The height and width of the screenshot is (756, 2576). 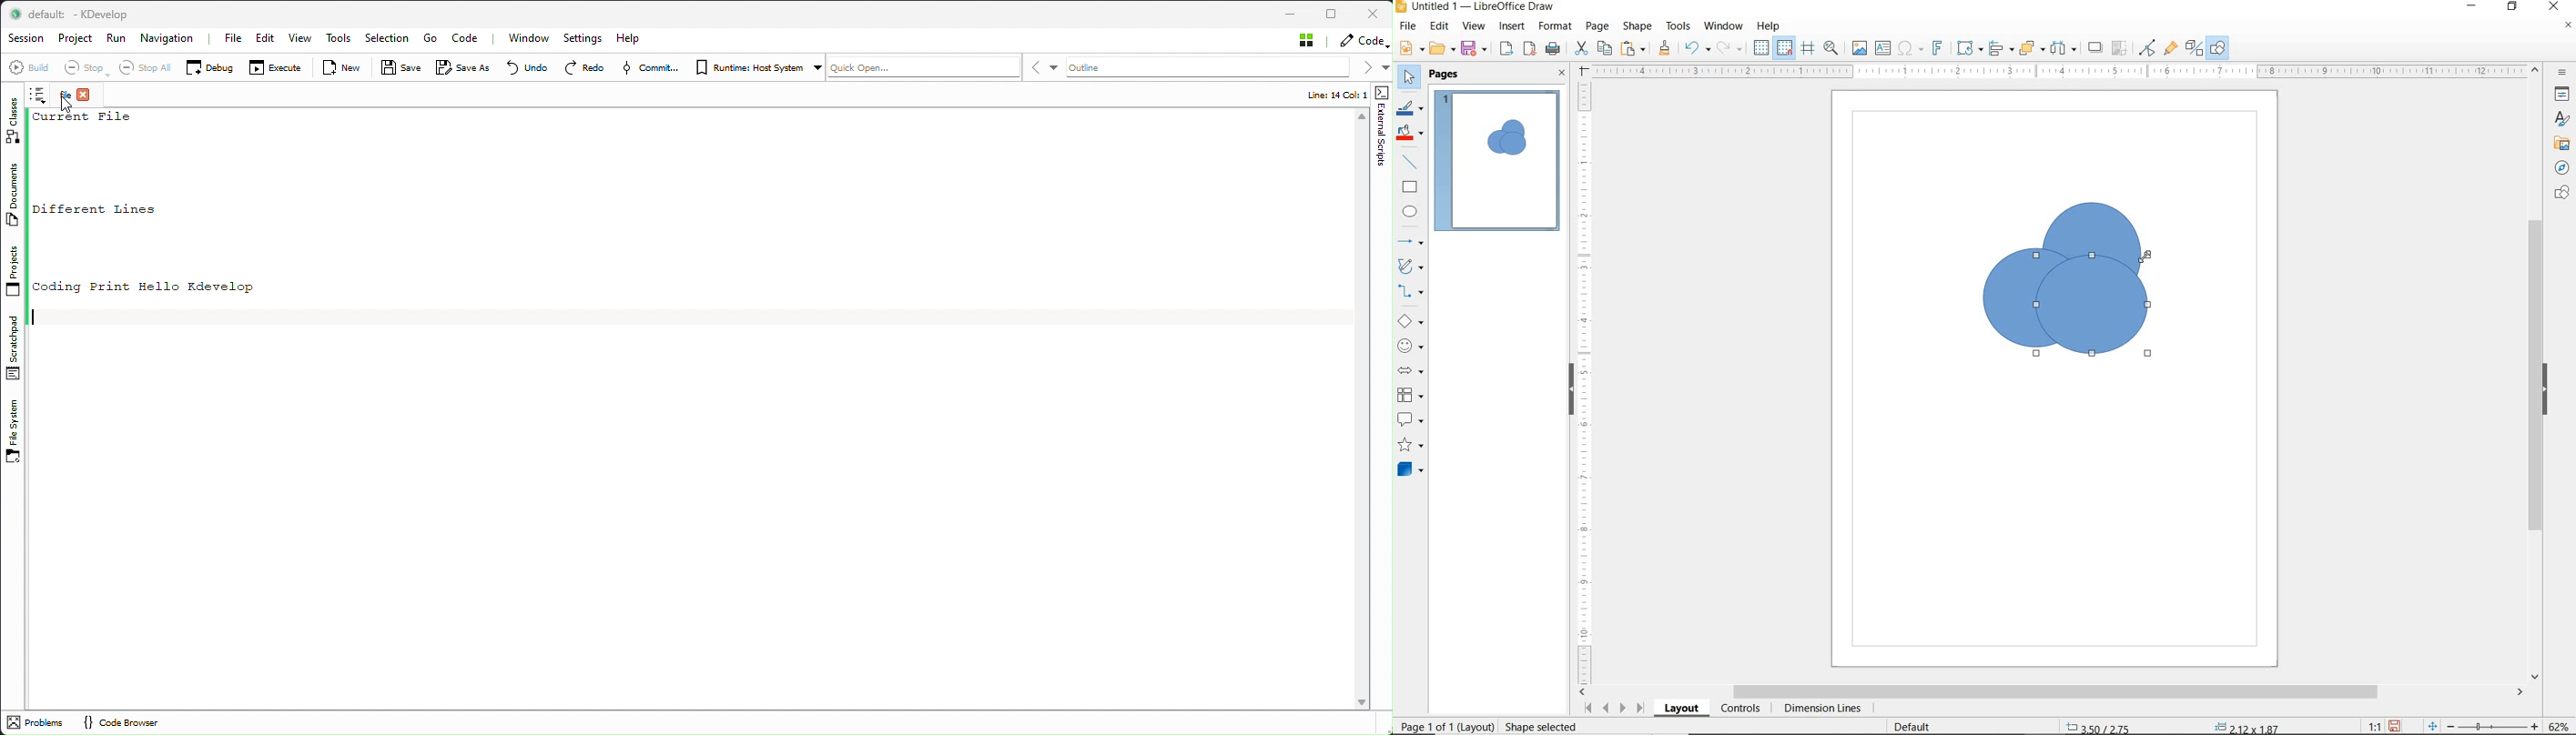 What do you see at coordinates (1498, 165) in the screenshot?
I see `PAGE 1` at bounding box center [1498, 165].